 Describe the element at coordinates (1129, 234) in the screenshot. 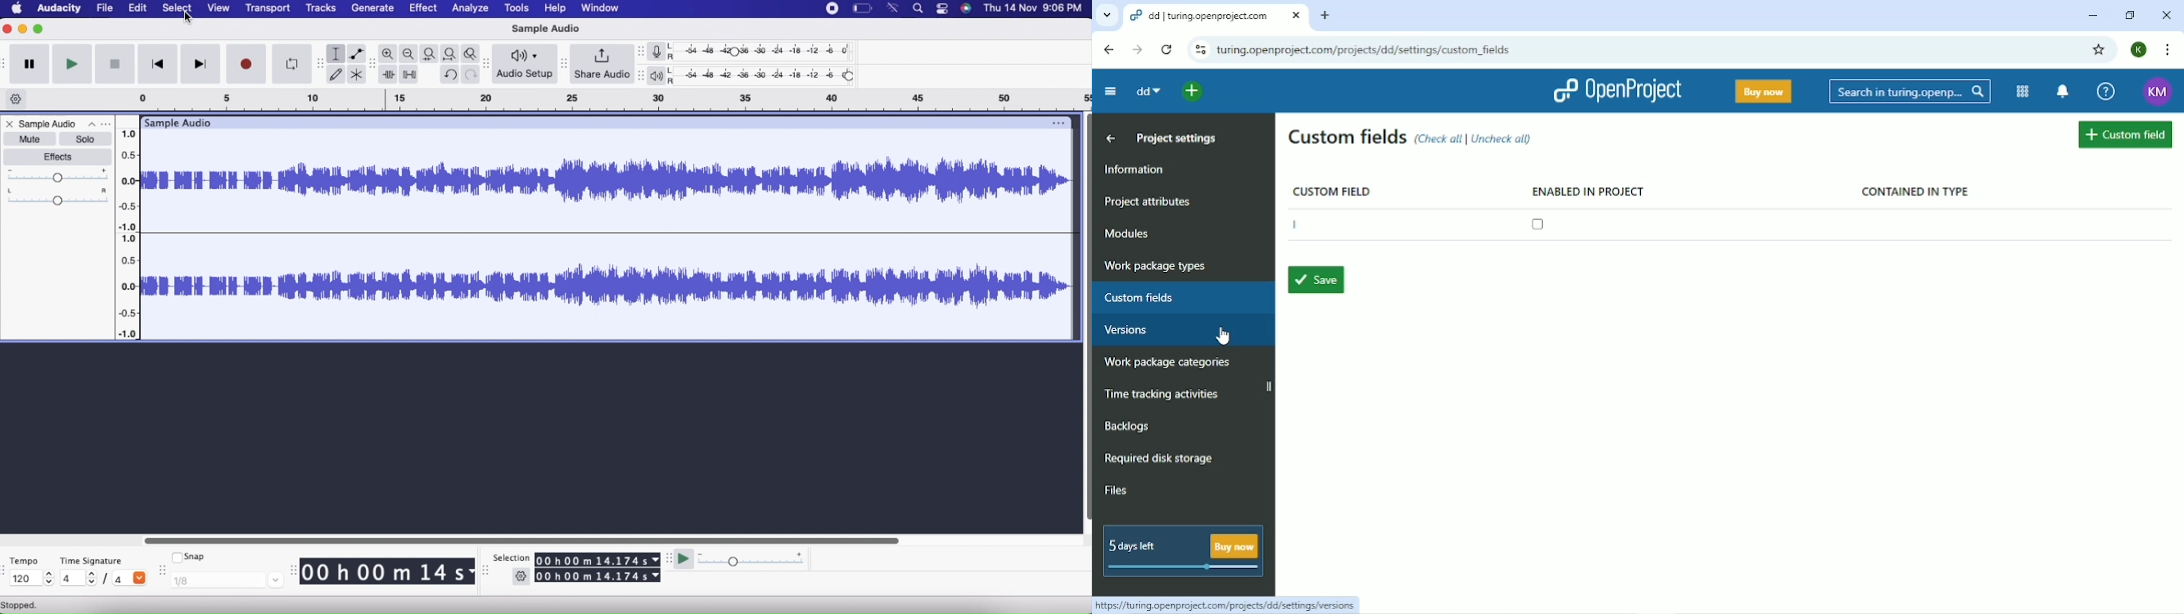

I see `Modules` at that location.